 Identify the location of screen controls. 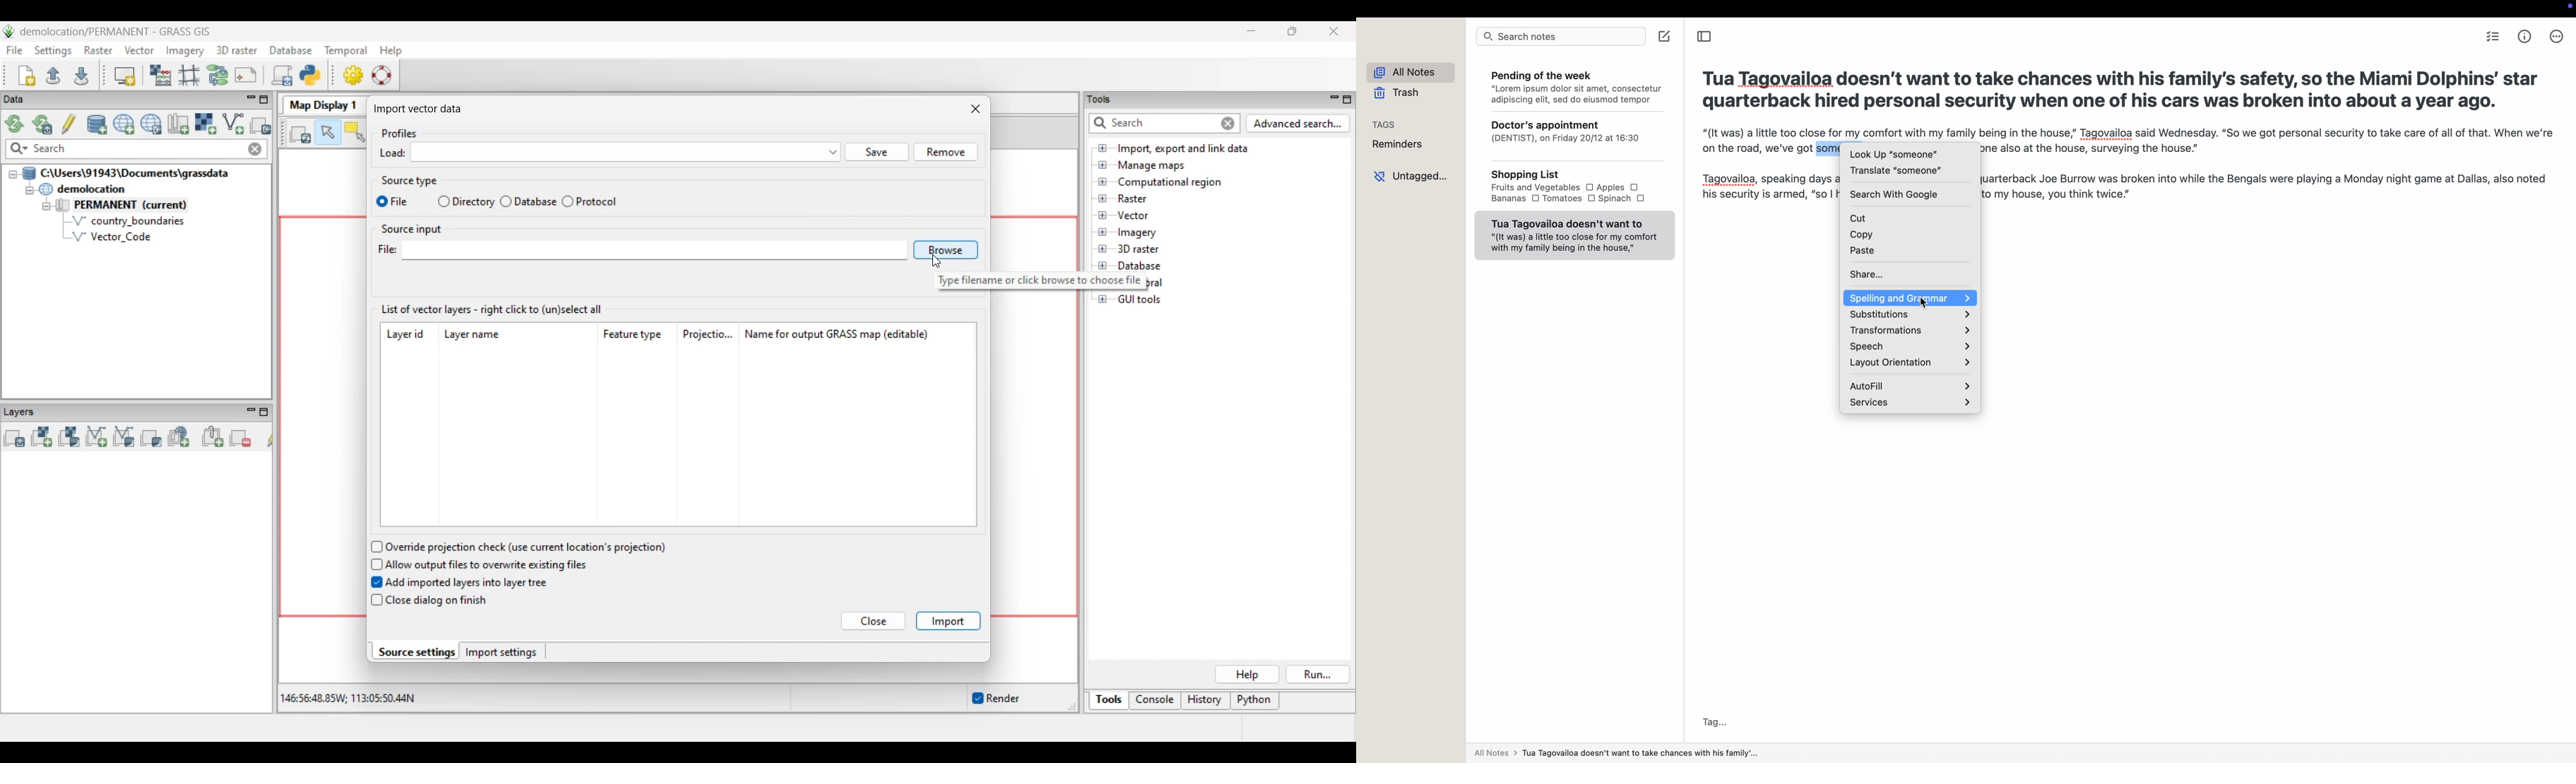
(2568, 8).